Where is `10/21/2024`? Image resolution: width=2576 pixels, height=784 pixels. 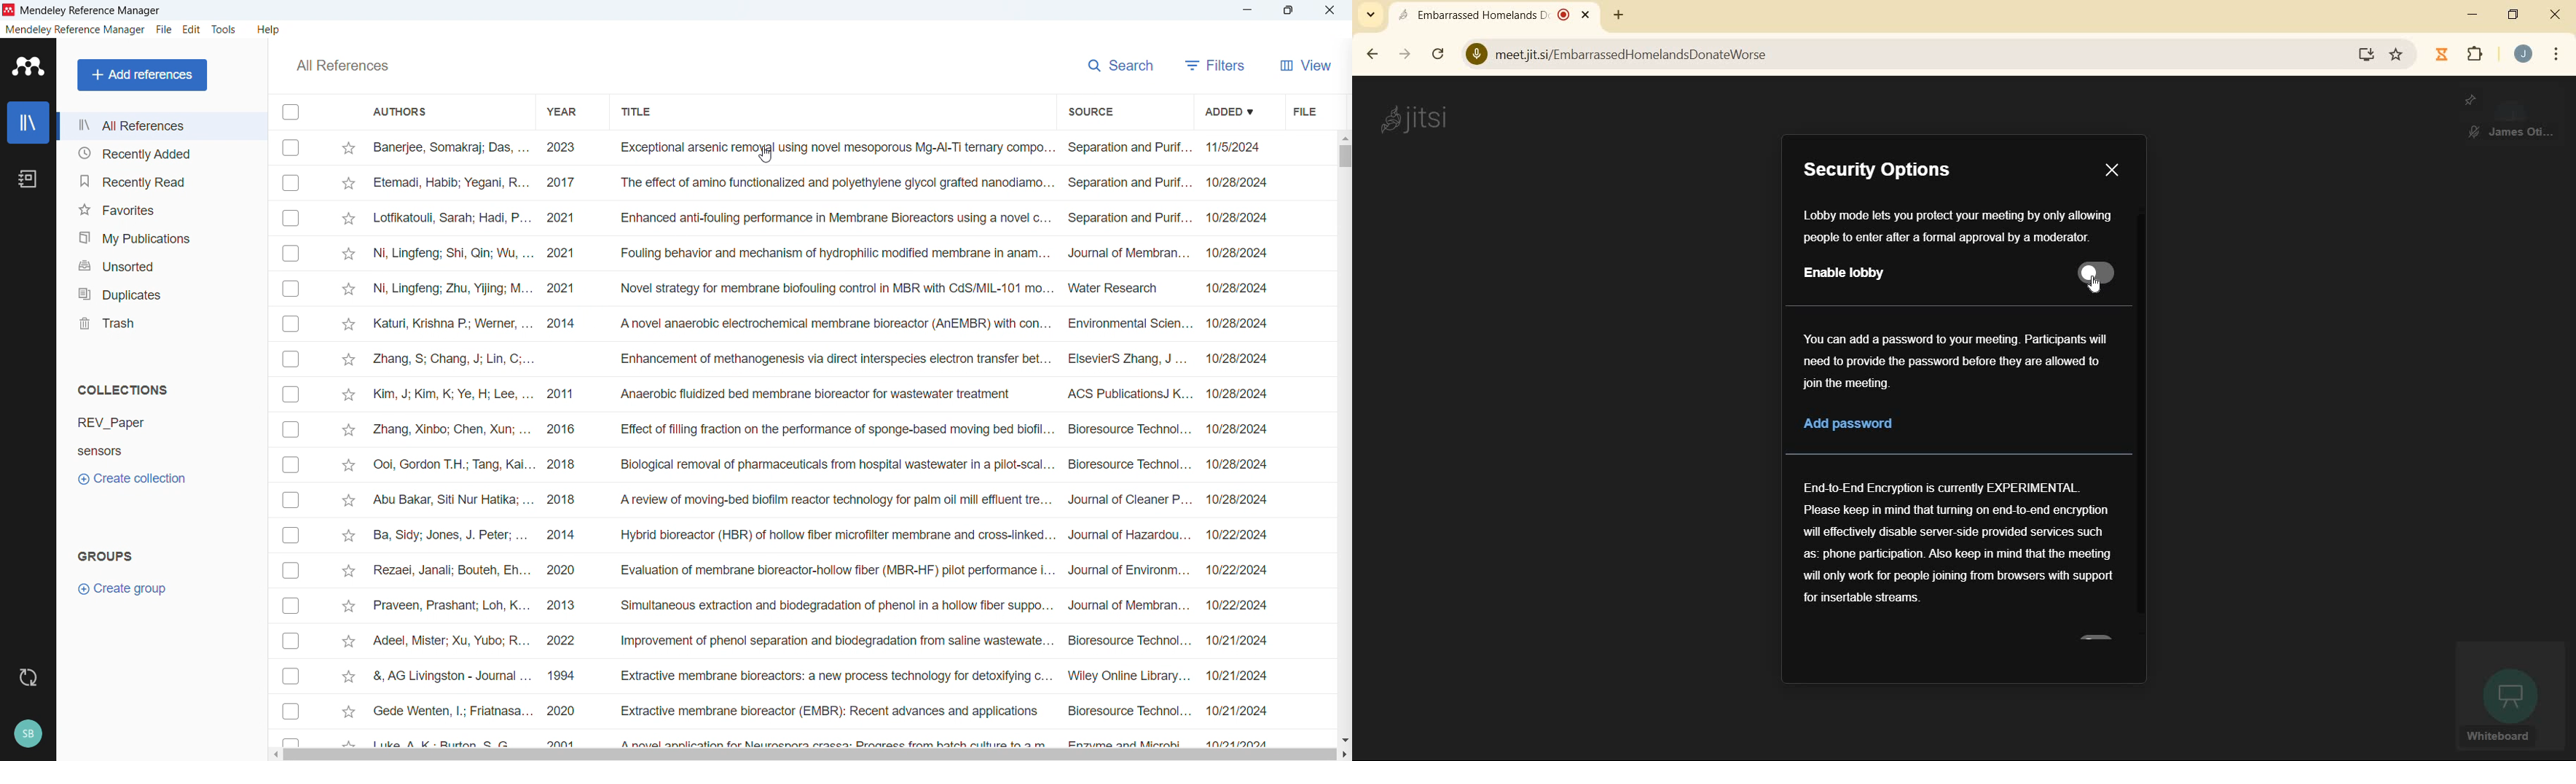
10/21/2024 is located at coordinates (1247, 639).